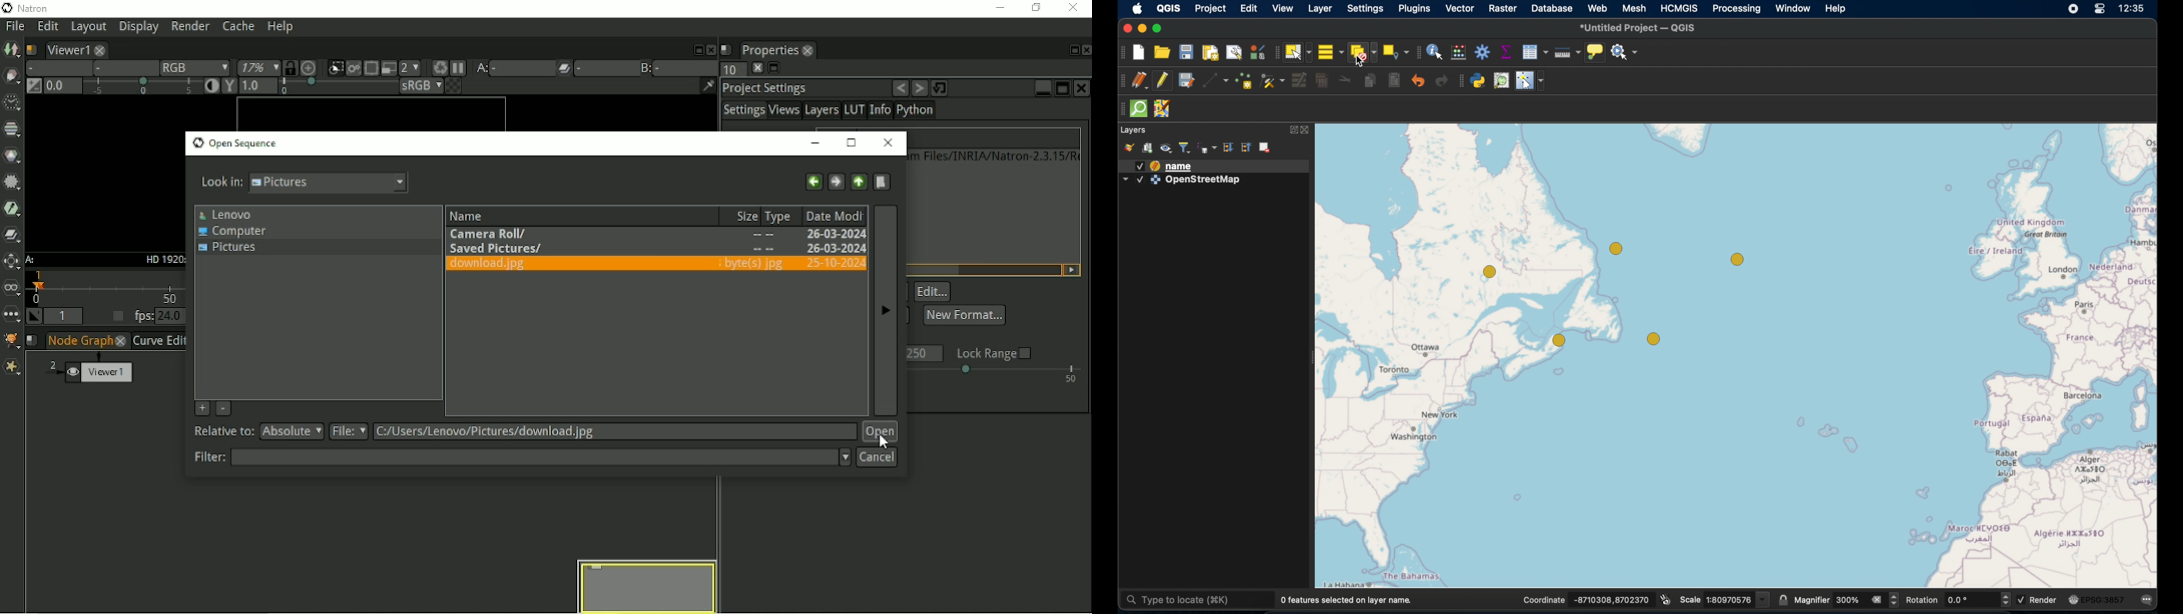 The image size is (2184, 616). What do you see at coordinates (1393, 81) in the screenshot?
I see `paste features` at bounding box center [1393, 81].